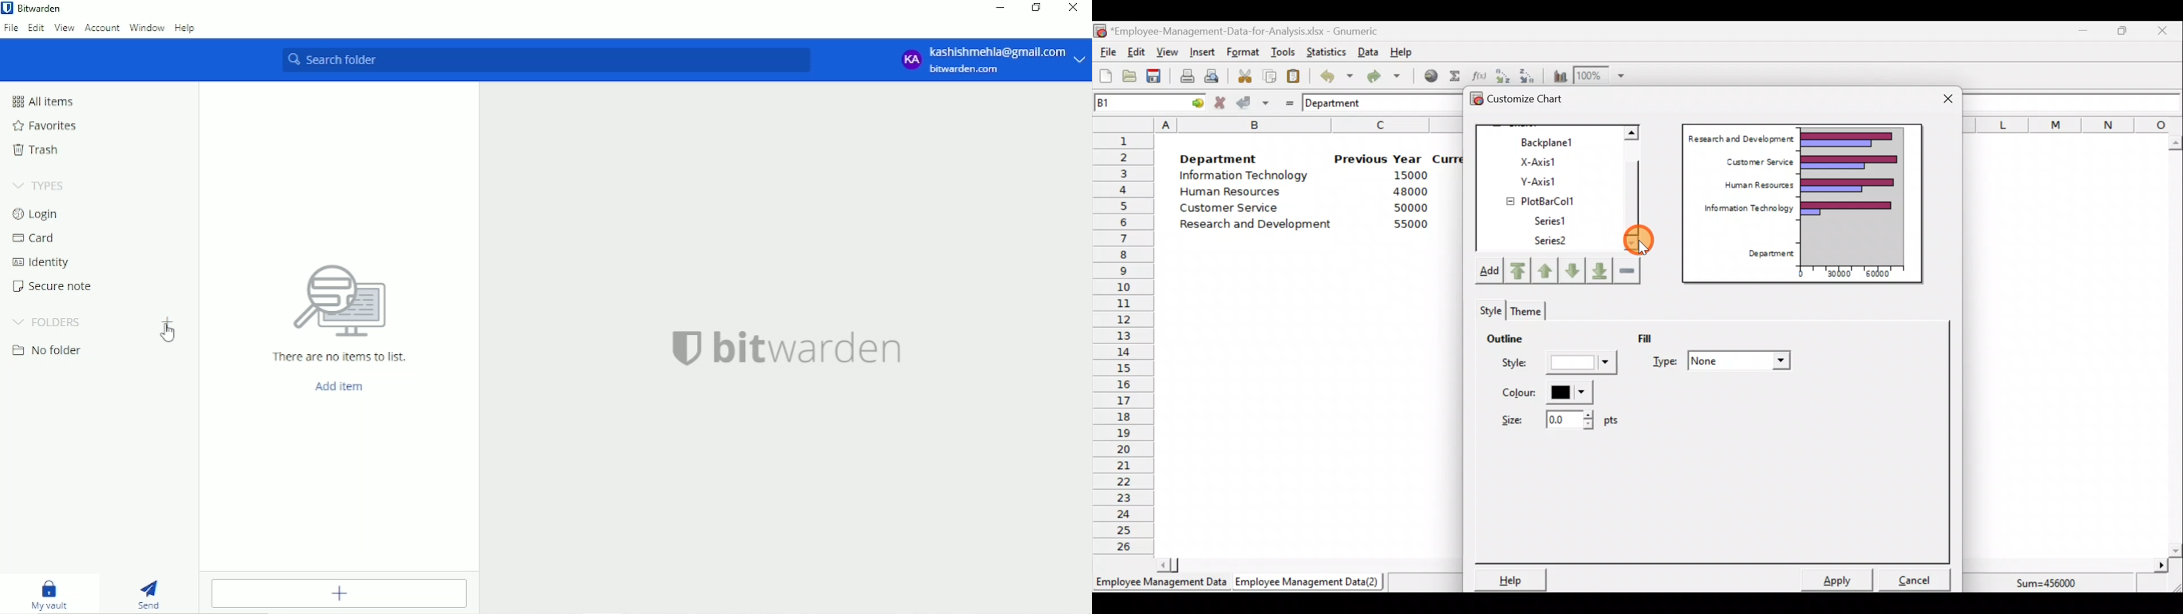  What do you see at coordinates (50, 350) in the screenshot?
I see `No folder` at bounding box center [50, 350].